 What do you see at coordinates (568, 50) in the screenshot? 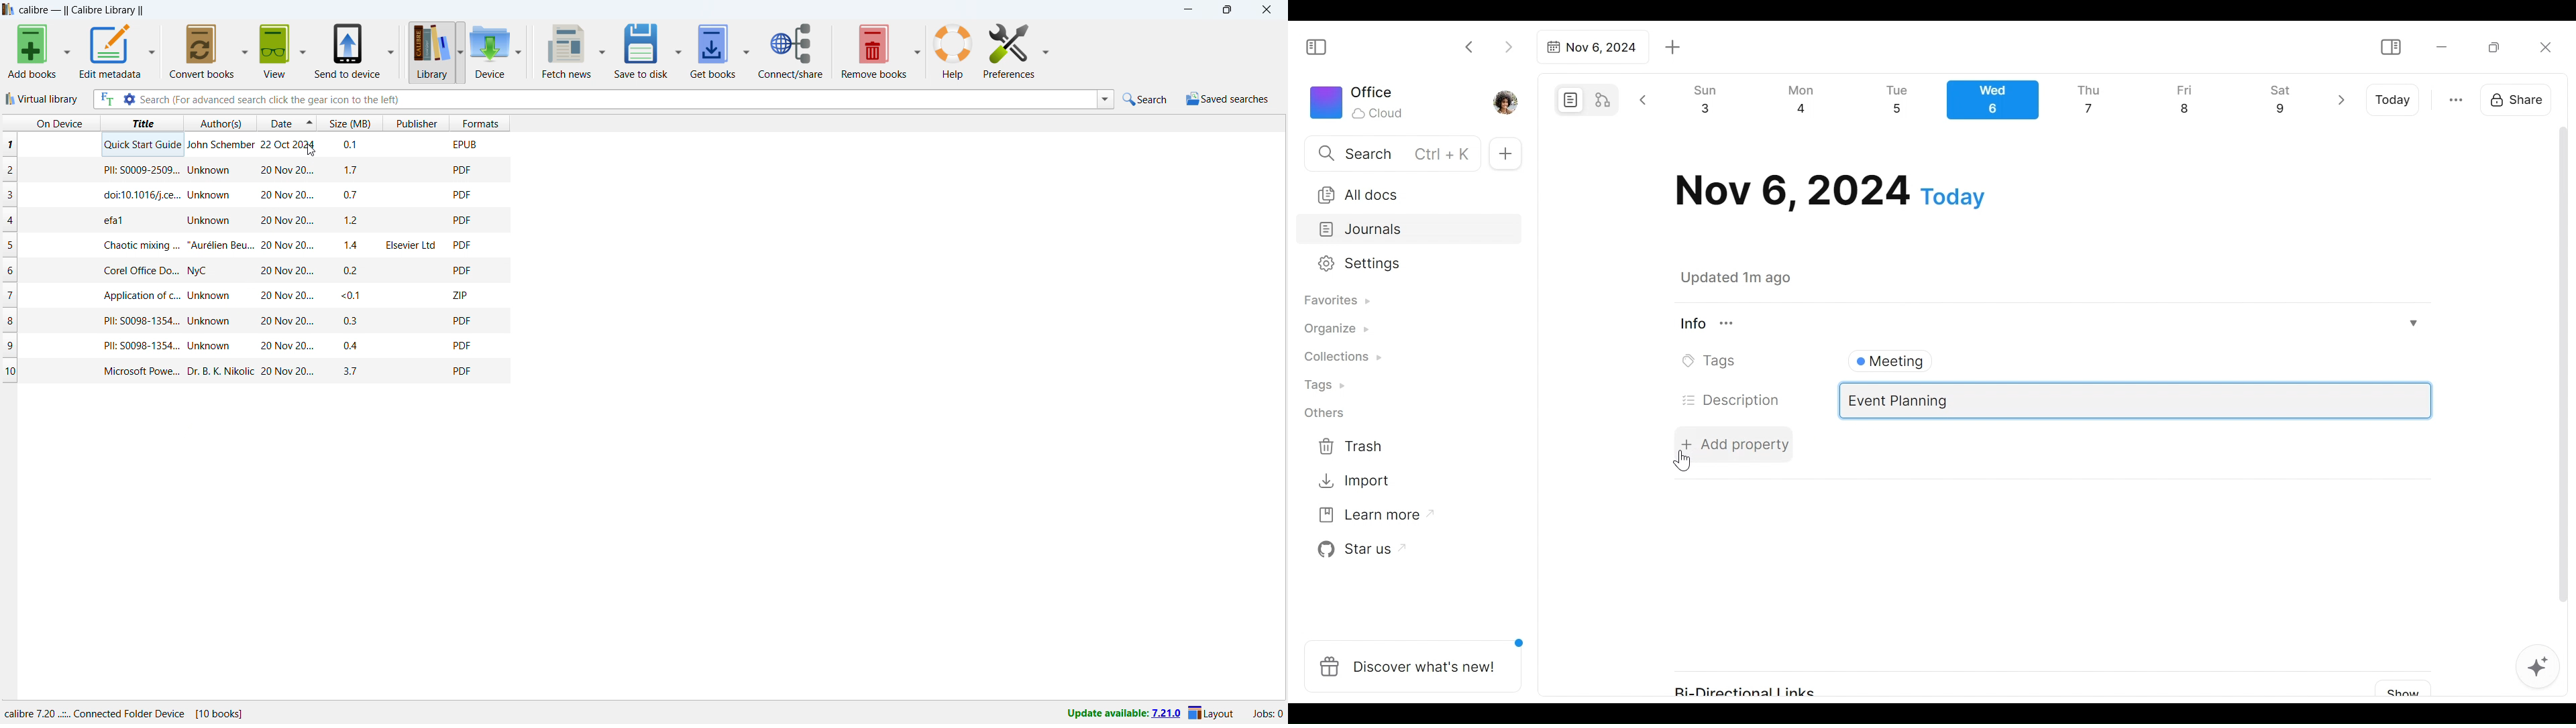
I see `` at bounding box center [568, 50].